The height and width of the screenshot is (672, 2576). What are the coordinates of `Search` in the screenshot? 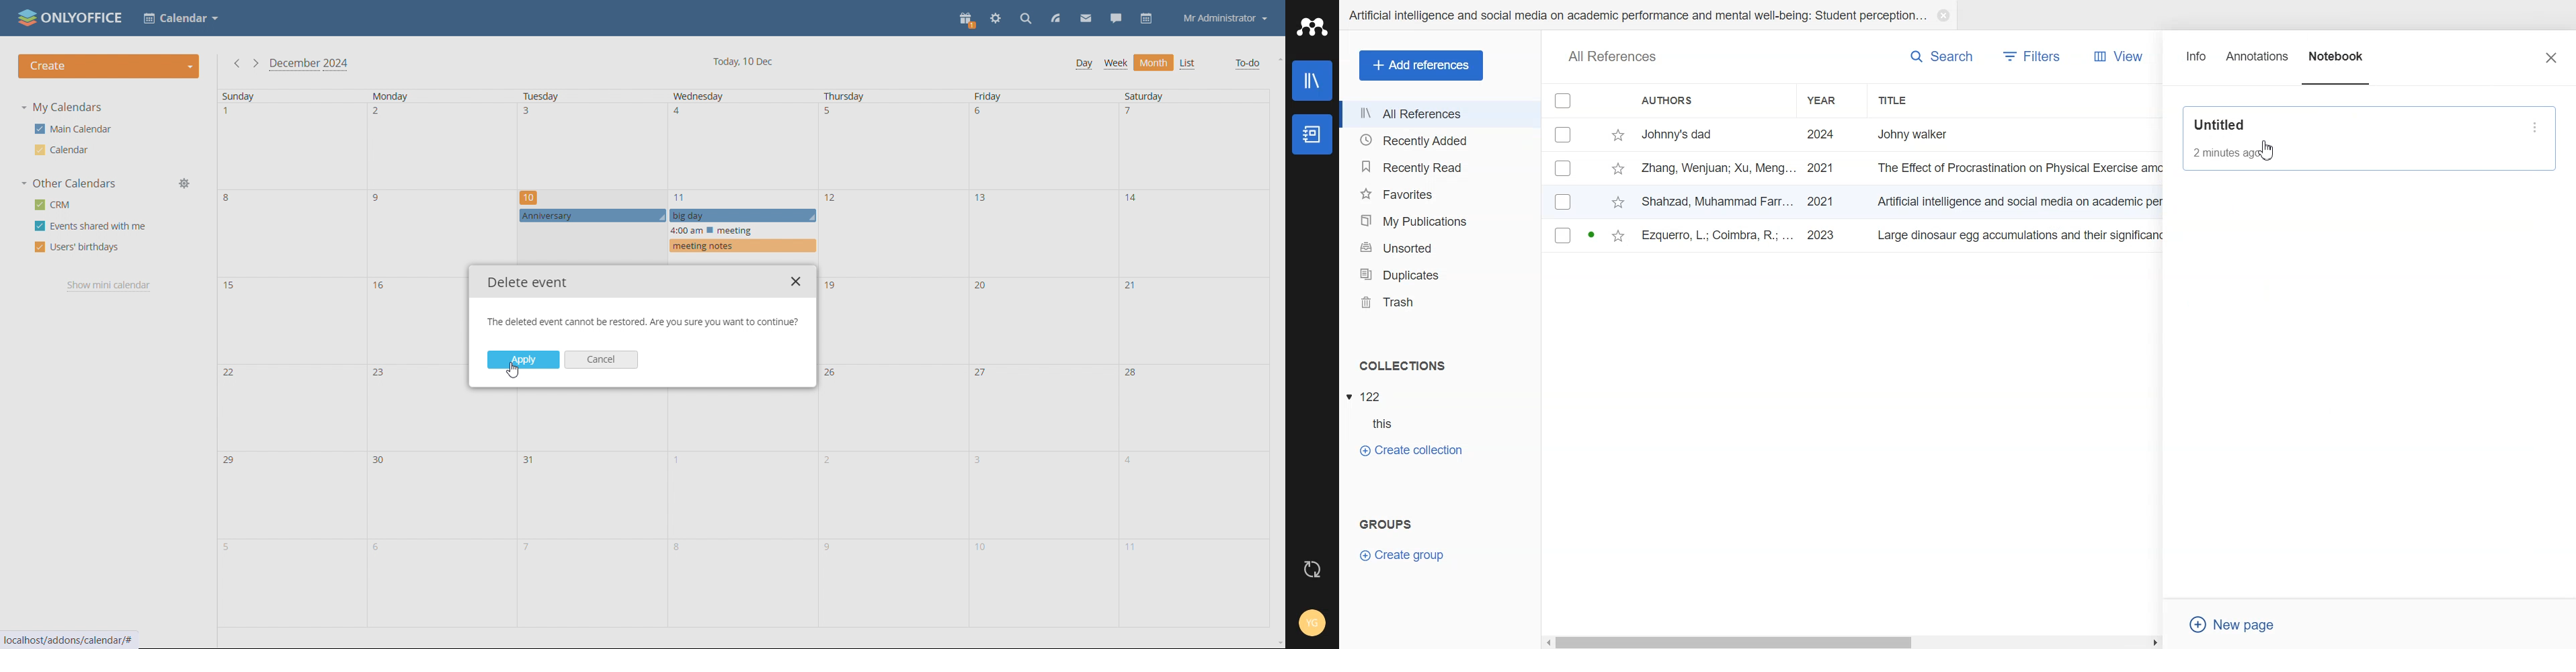 It's located at (1941, 56).